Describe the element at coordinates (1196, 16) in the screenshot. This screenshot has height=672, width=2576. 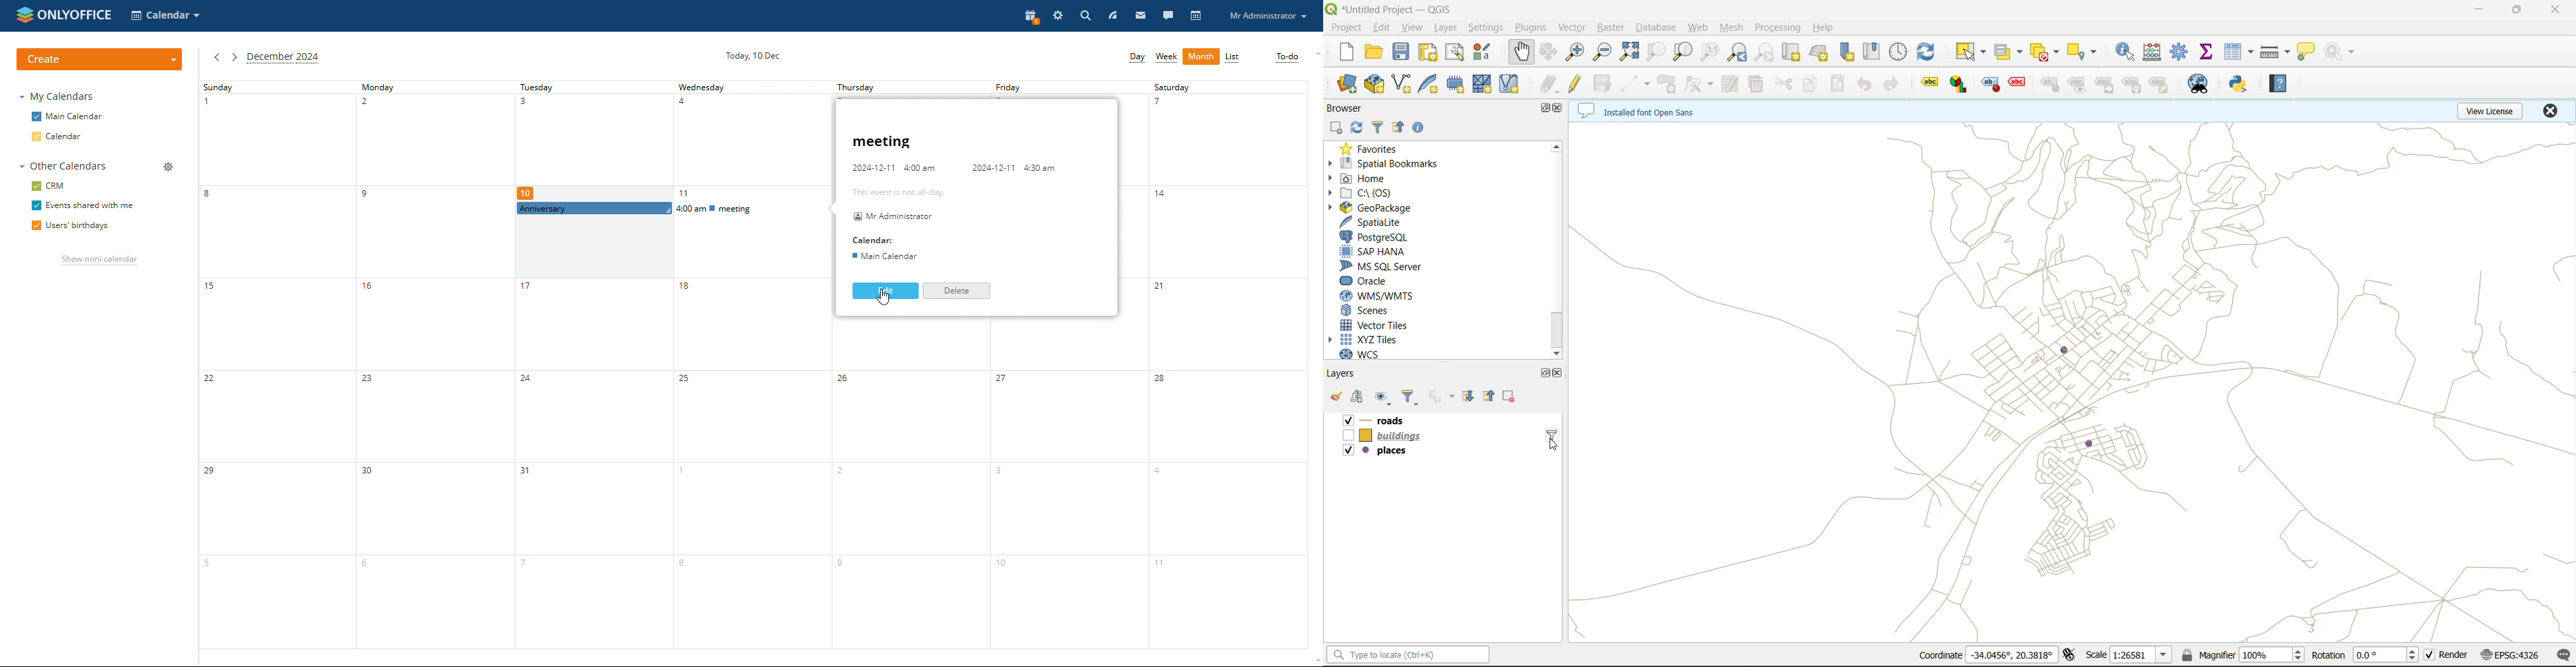
I see `calendar` at that location.